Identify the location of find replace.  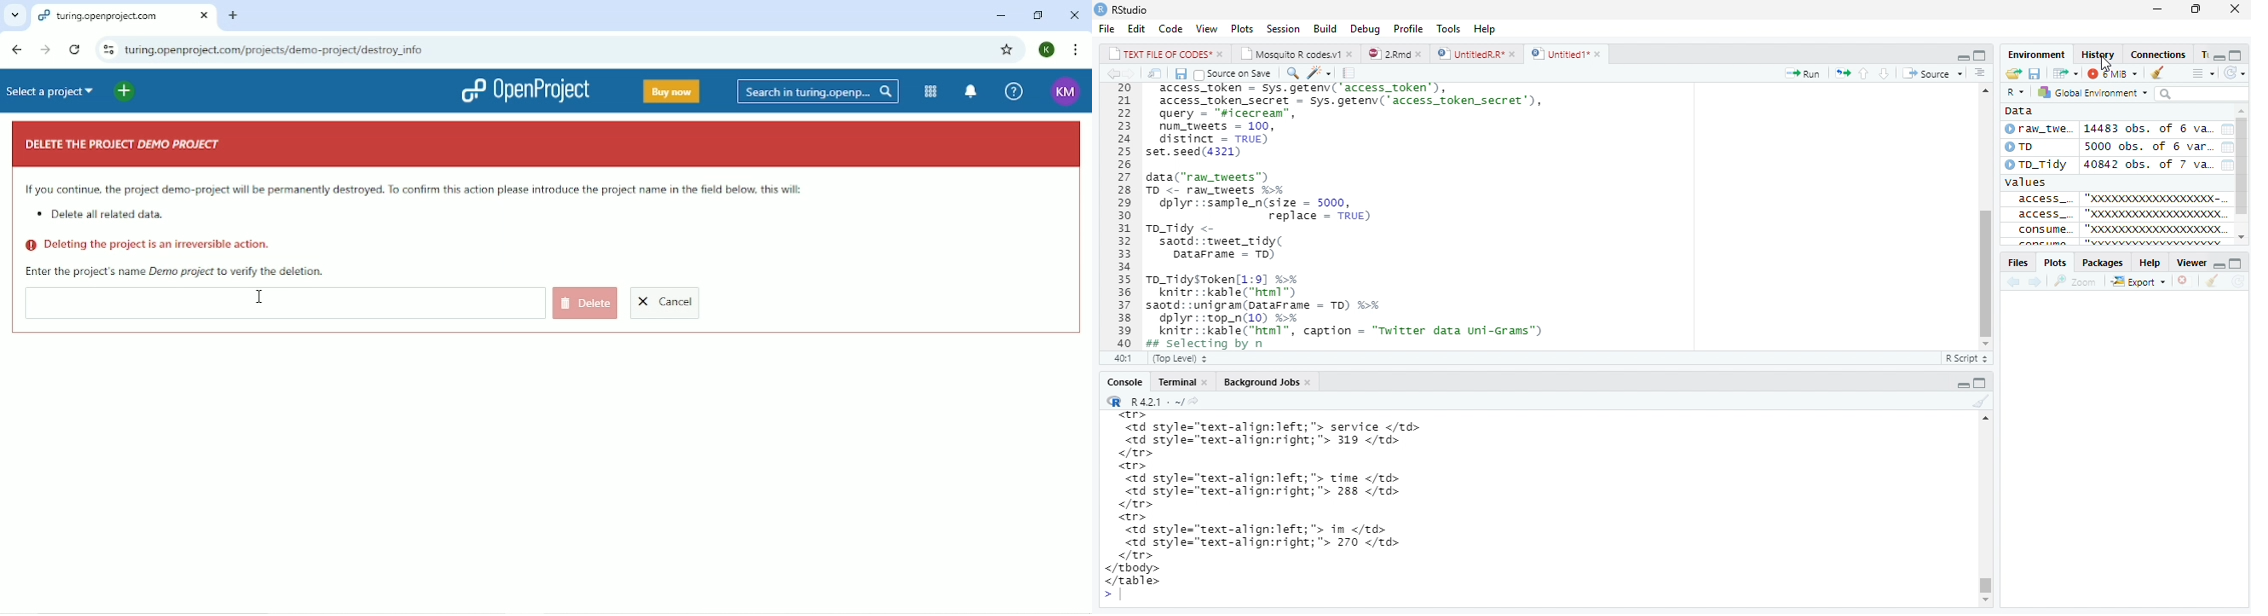
(1294, 72).